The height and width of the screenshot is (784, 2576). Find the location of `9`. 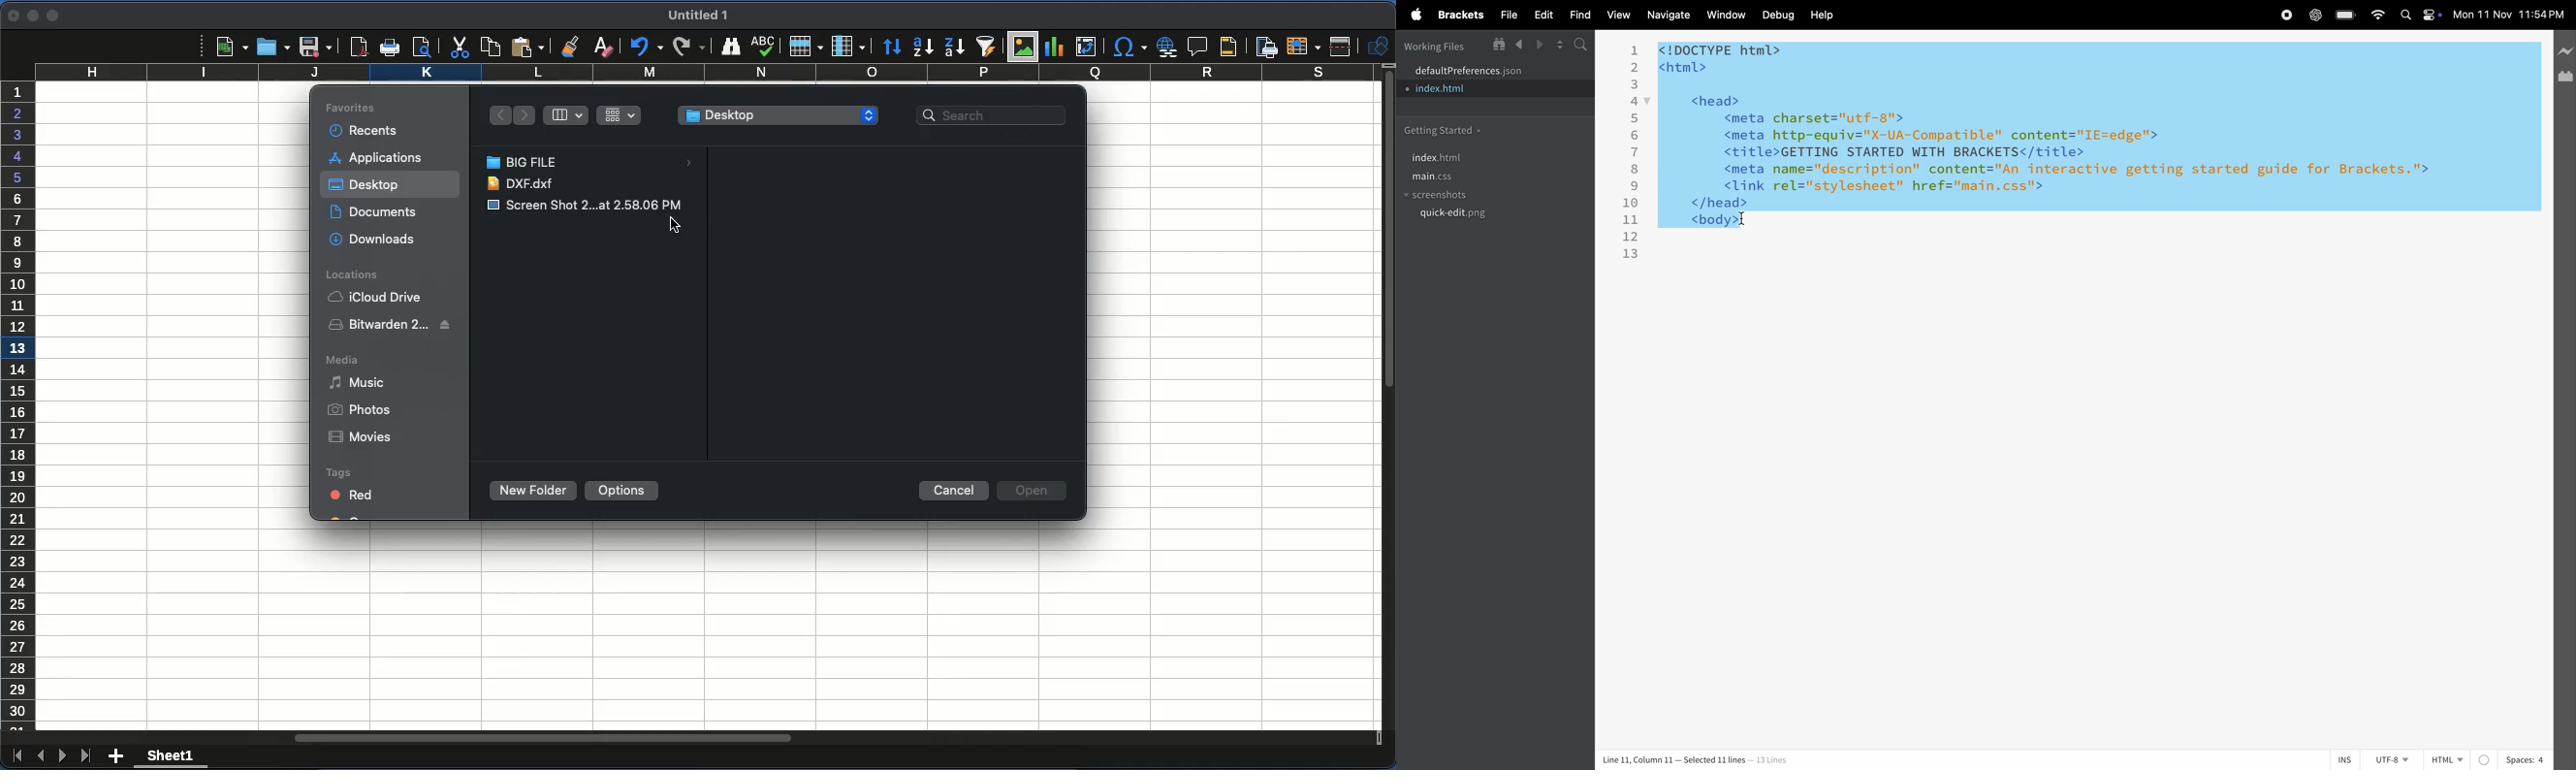

9 is located at coordinates (1635, 187).